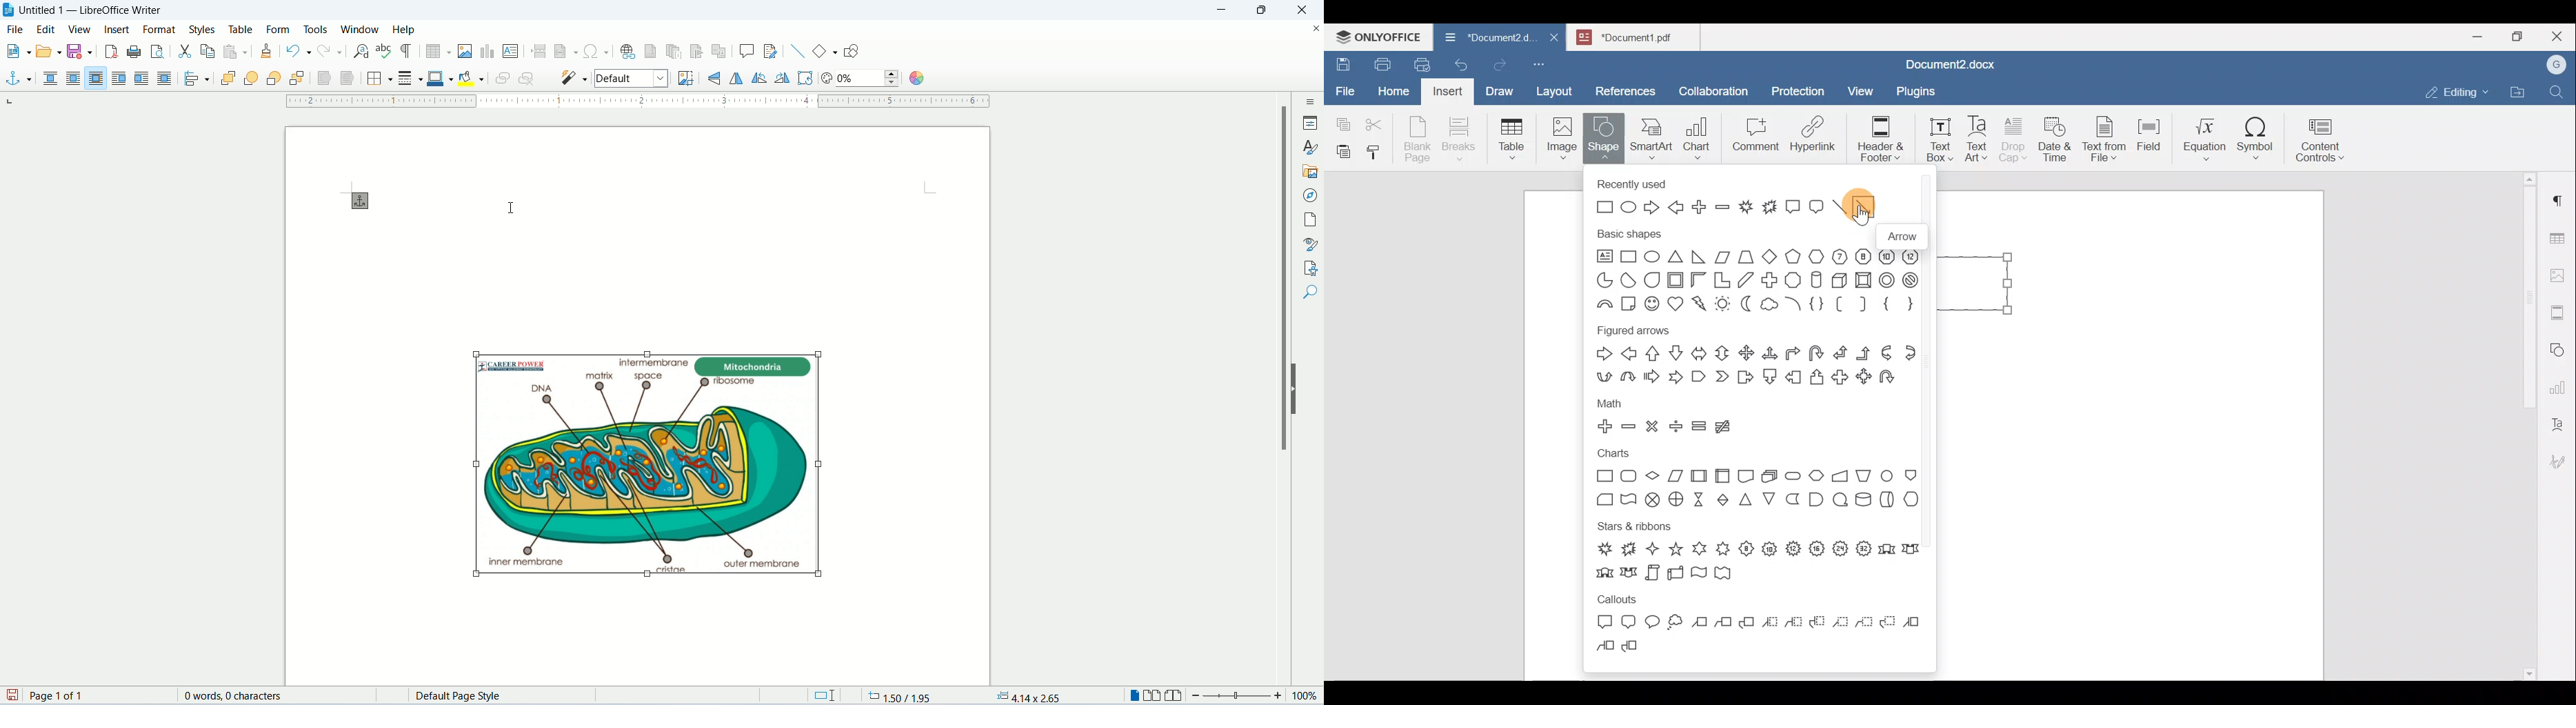 The width and height of the screenshot is (2576, 728). What do you see at coordinates (1605, 132) in the screenshot?
I see `Shape` at bounding box center [1605, 132].